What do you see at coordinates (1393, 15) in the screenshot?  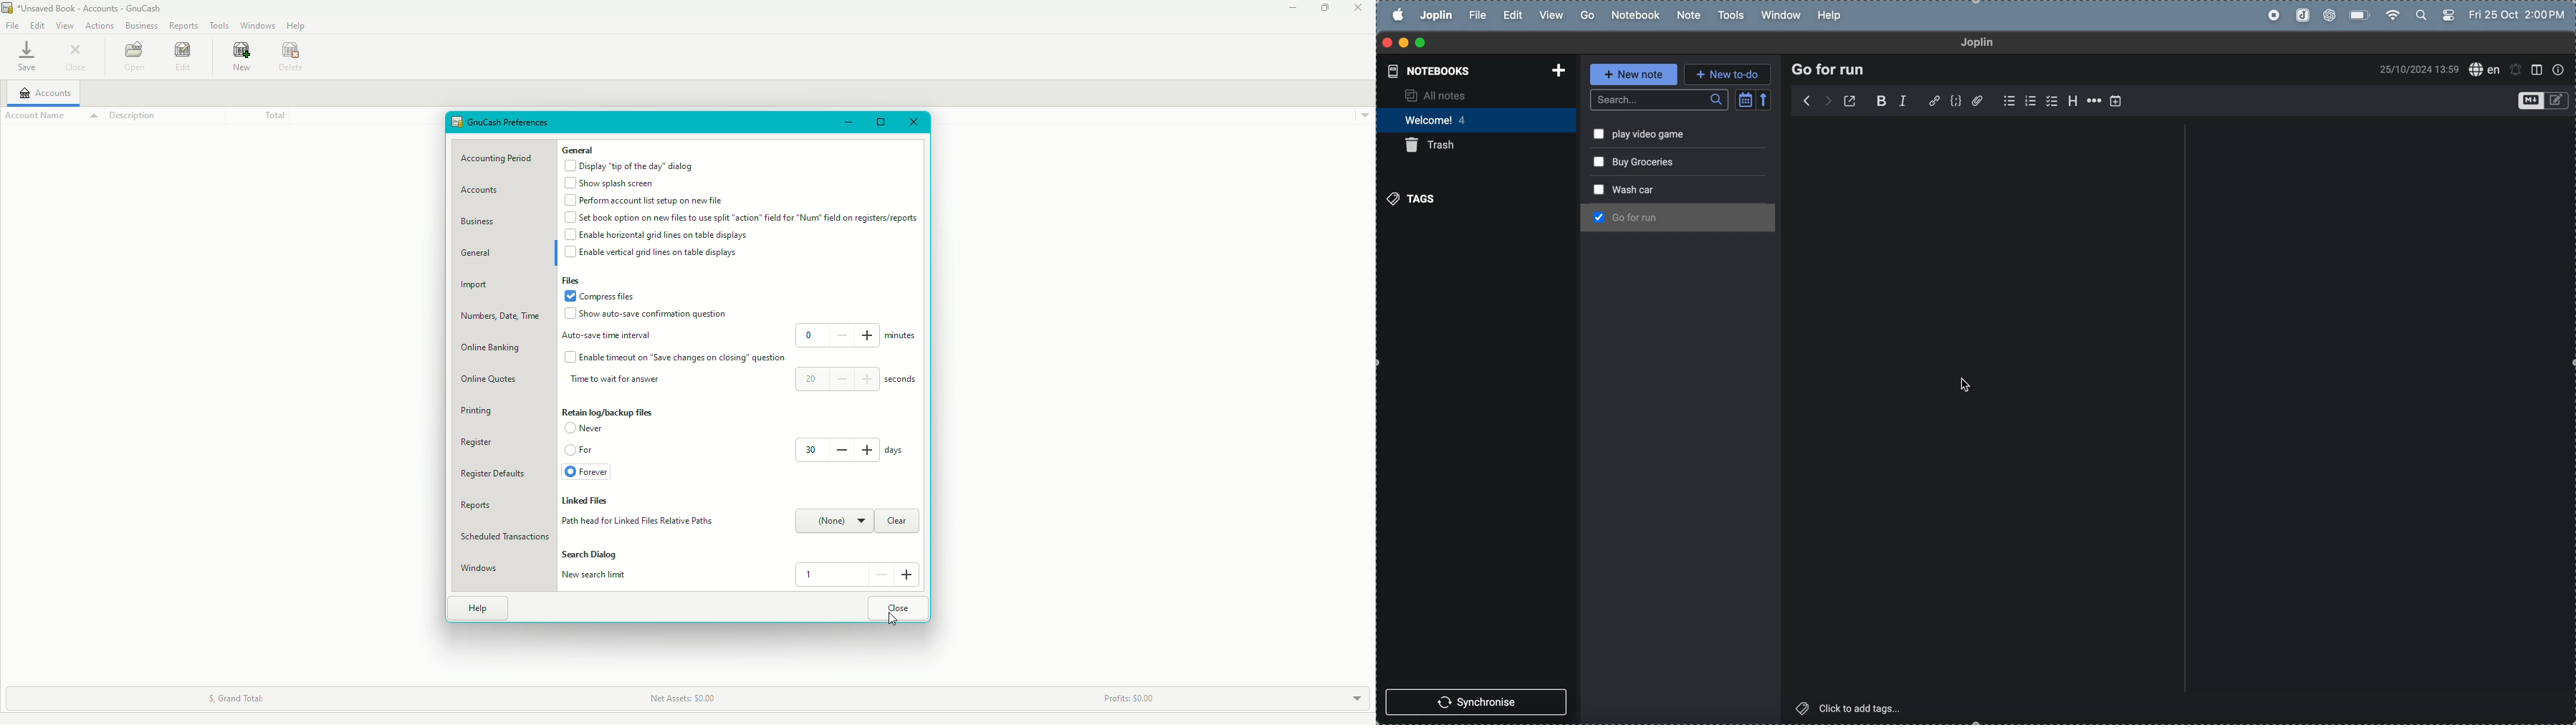 I see `apple menu` at bounding box center [1393, 15].